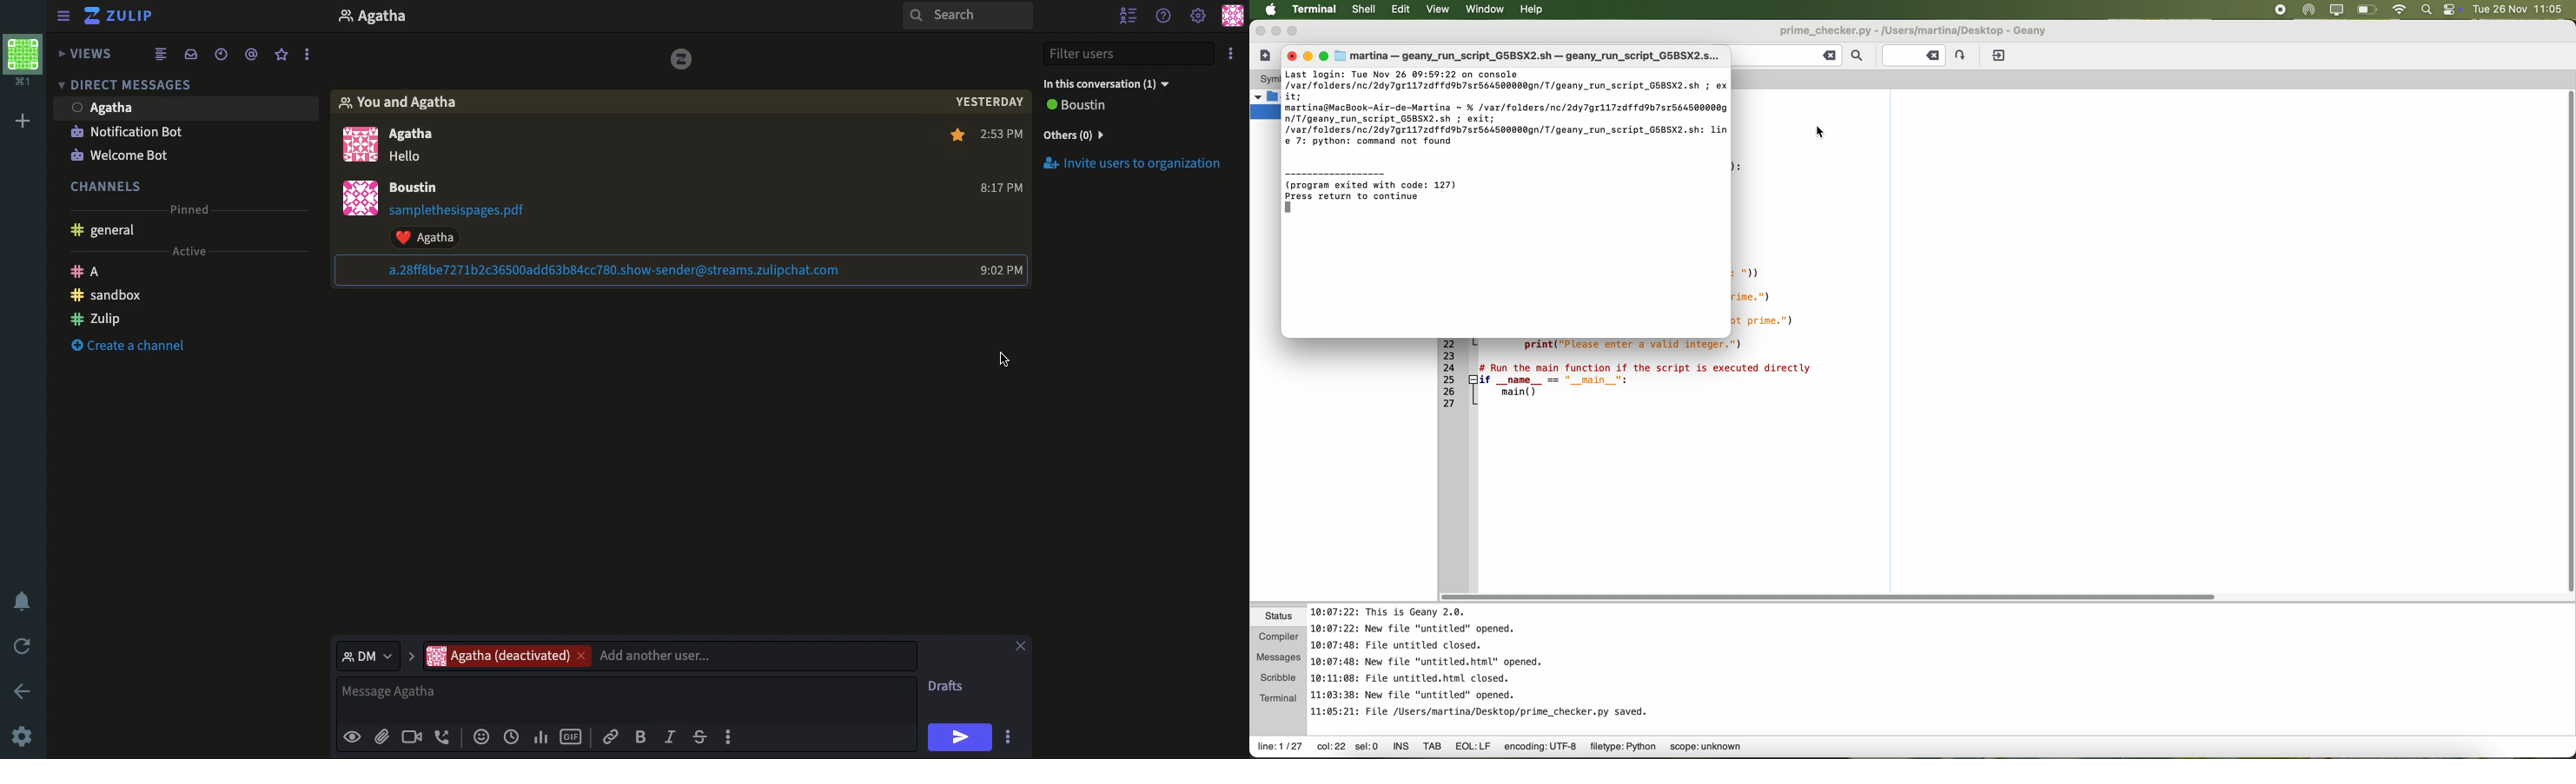 Image resolution: width=2576 pixels, height=784 pixels. Describe the element at coordinates (356, 200) in the screenshot. I see `Profile` at that location.